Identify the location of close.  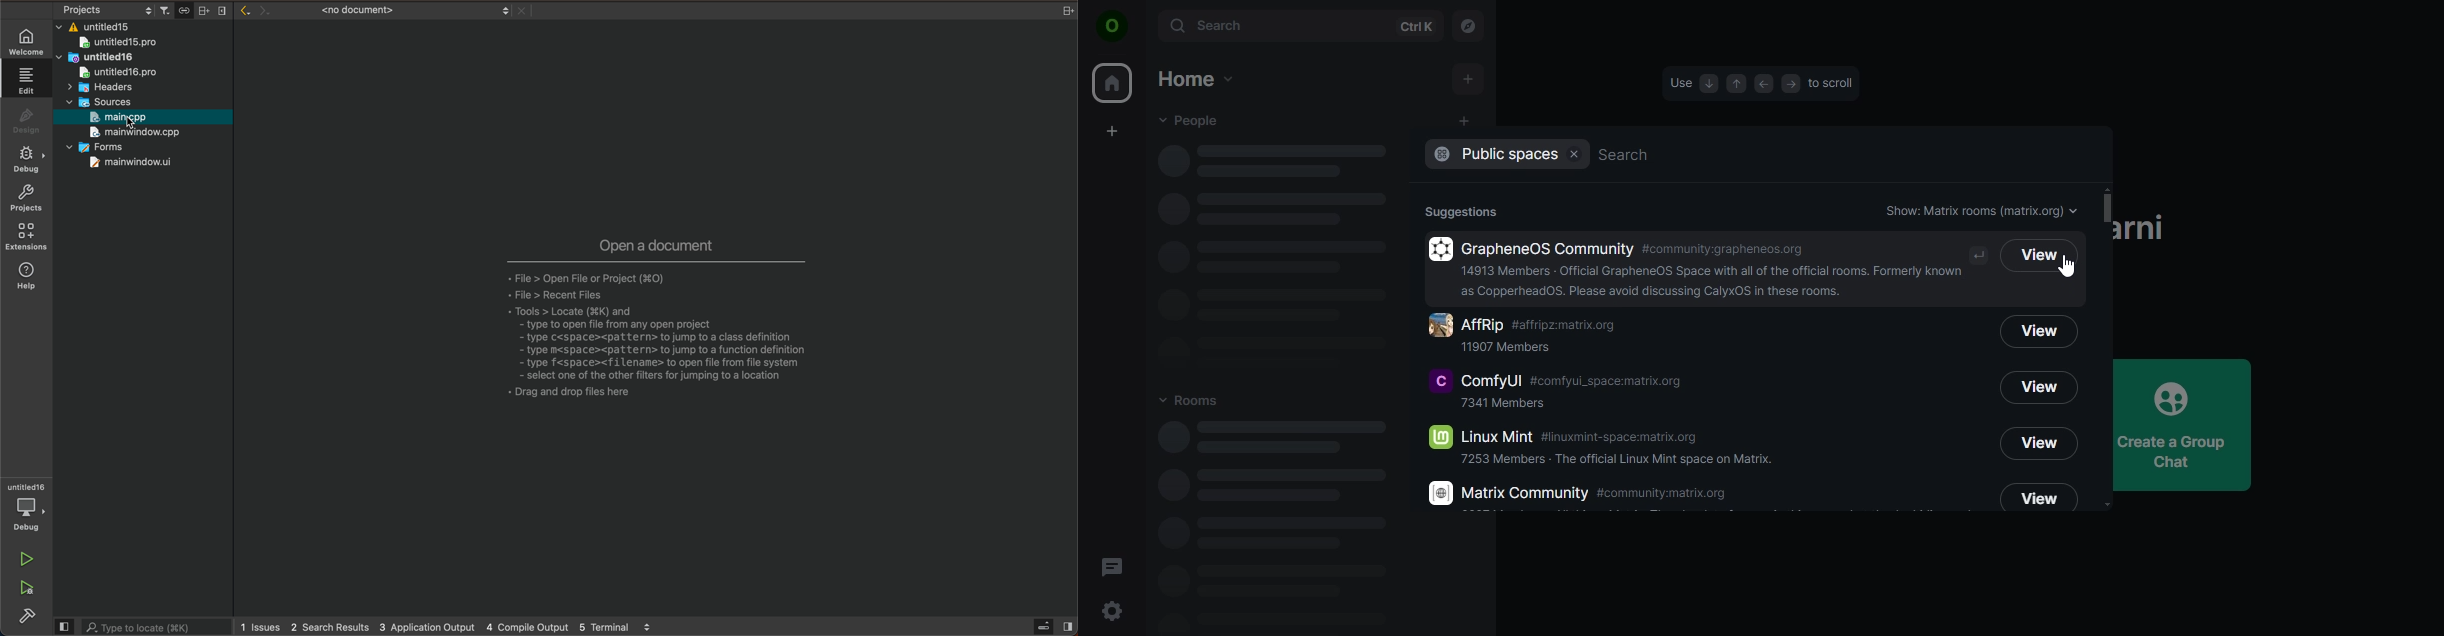
(224, 11).